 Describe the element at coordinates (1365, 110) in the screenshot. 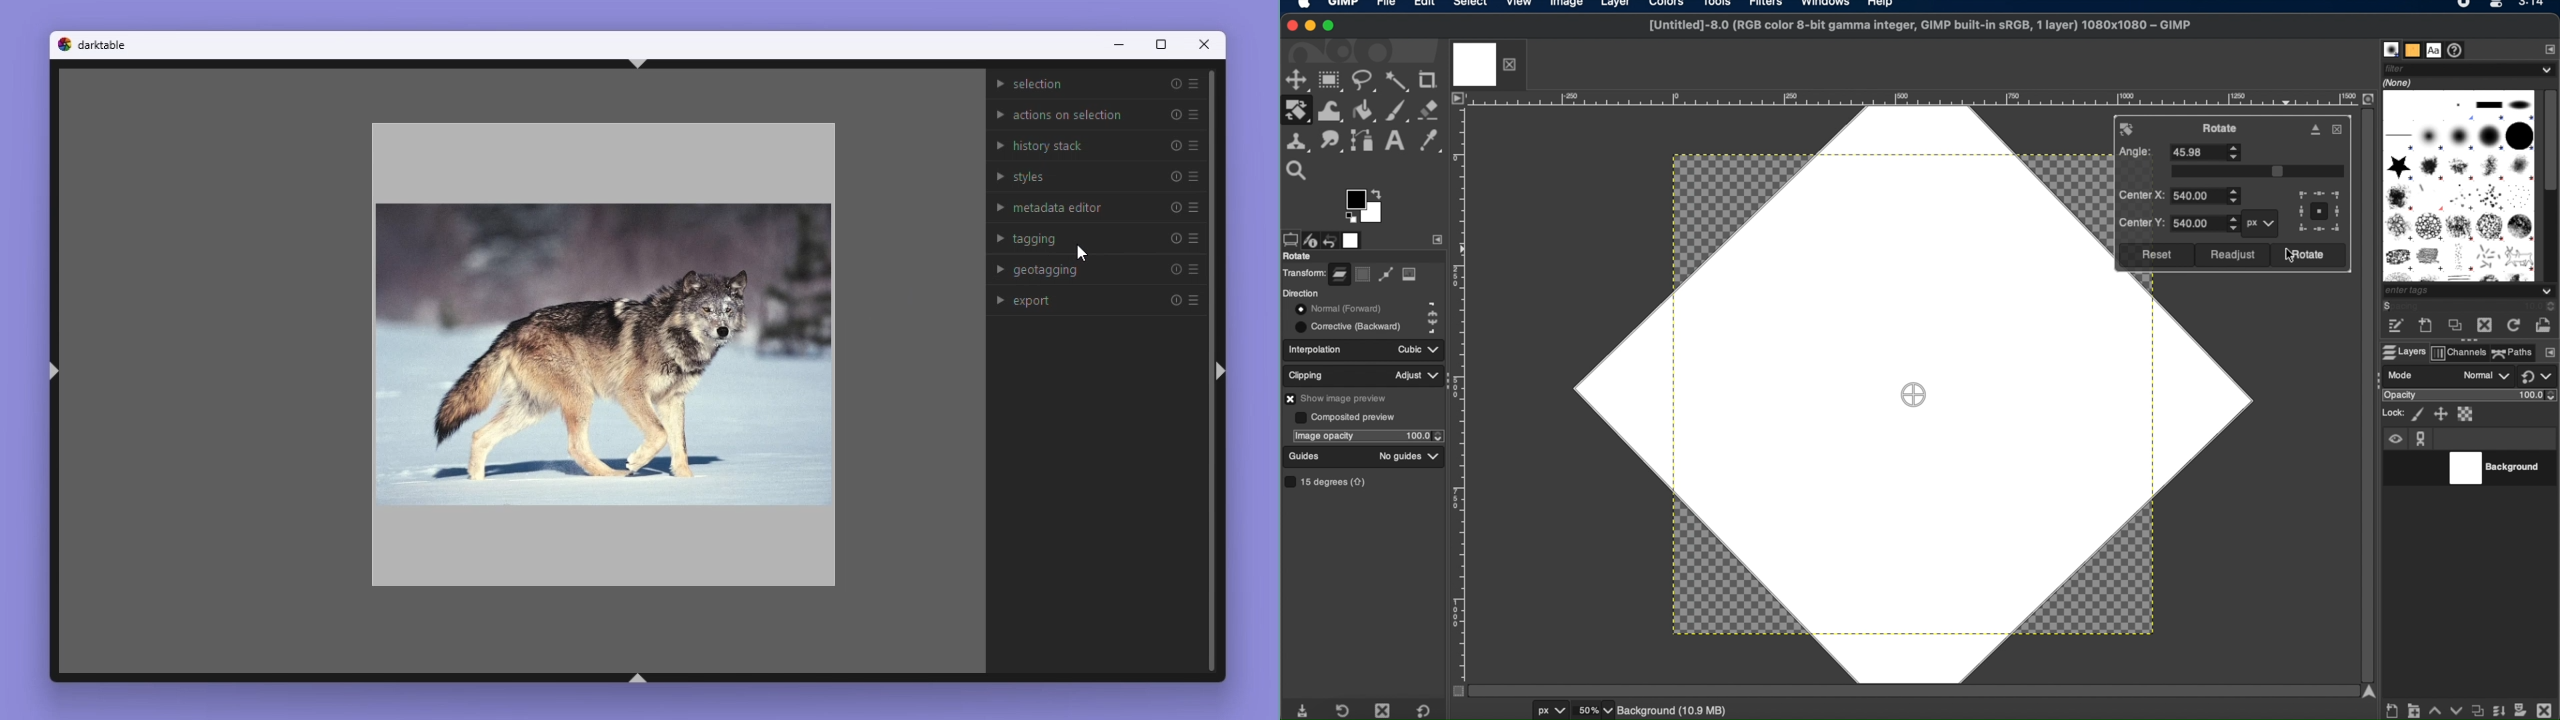

I see `bucket fill tool` at that location.